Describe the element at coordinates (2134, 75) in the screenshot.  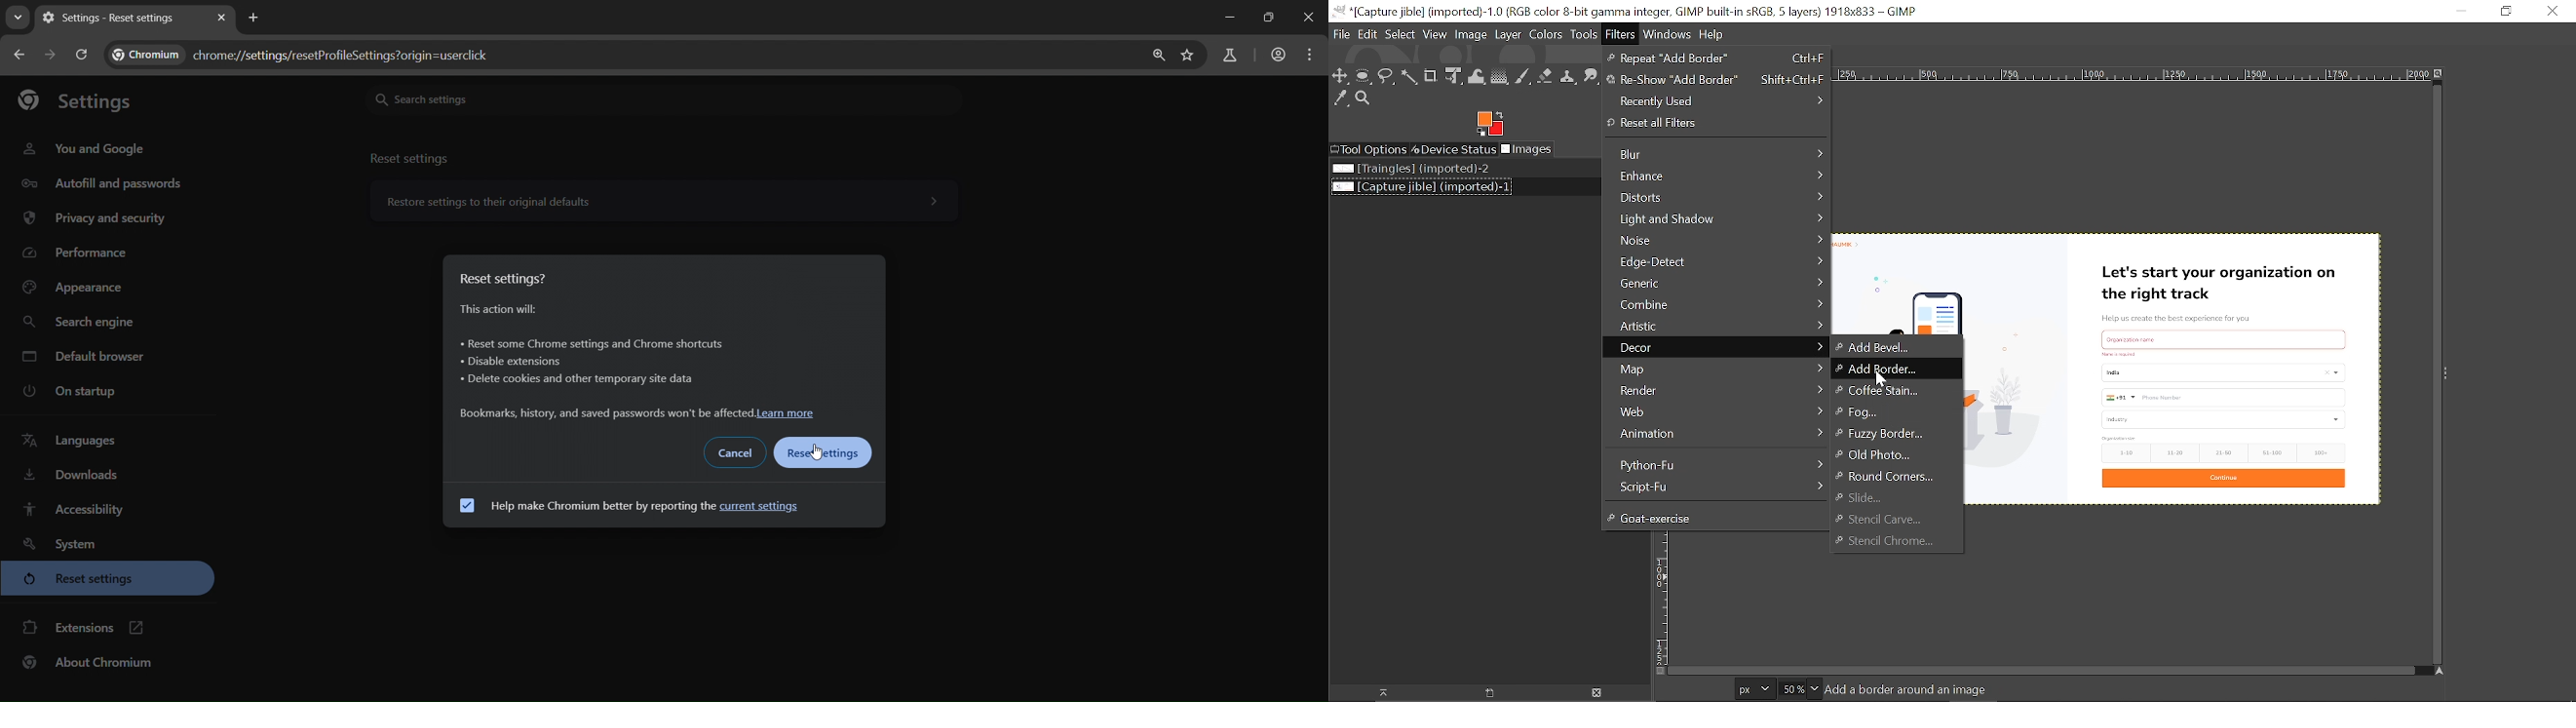
I see `Horizontal label` at that location.